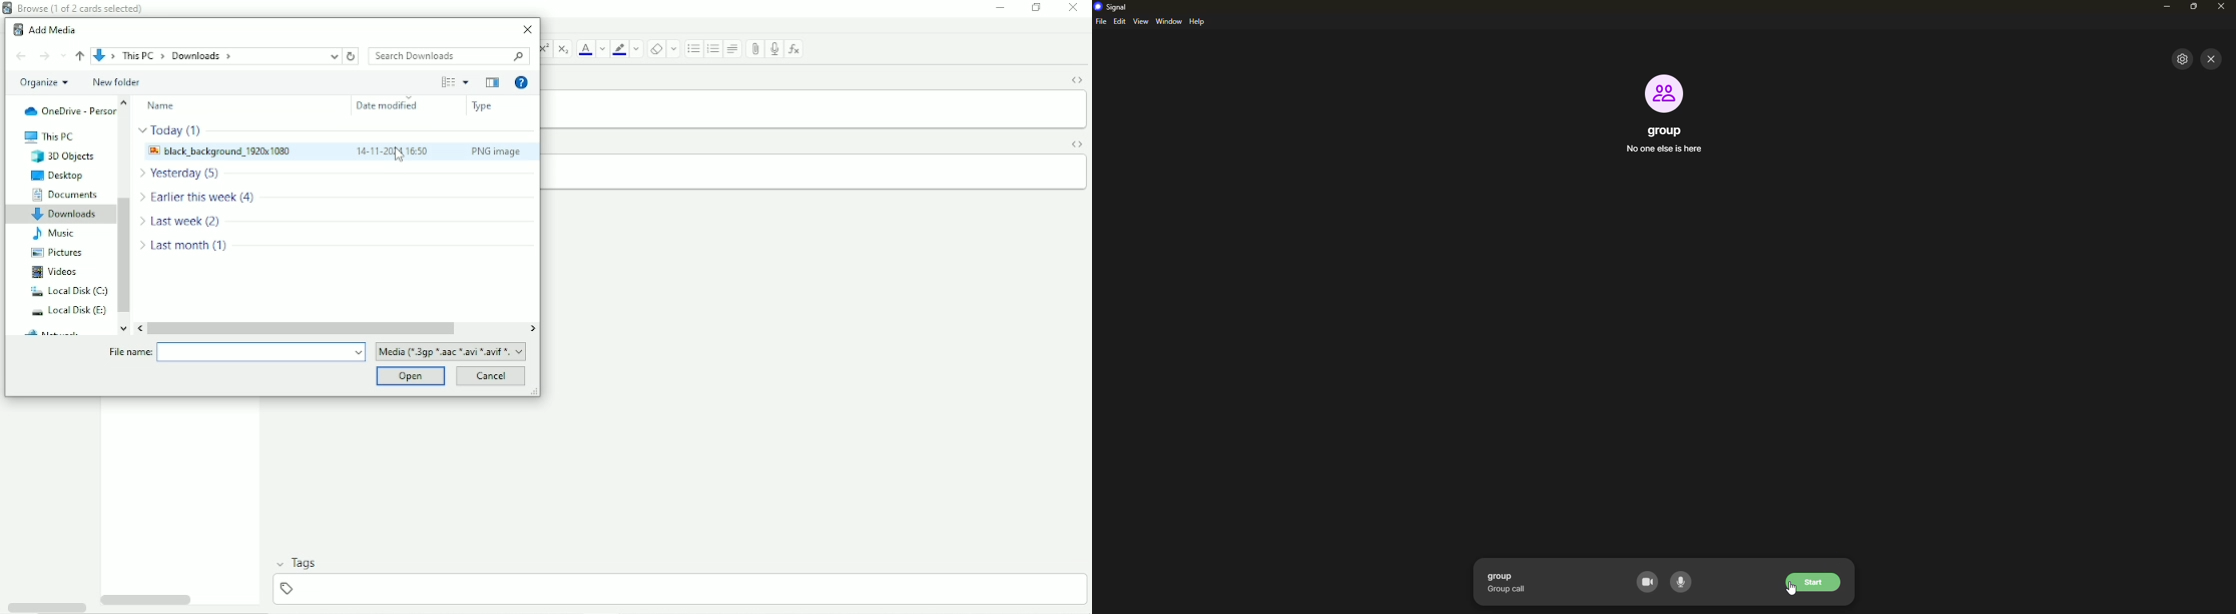 This screenshot has height=616, width=2240. What do you see at coordinates (693, 49) in the screenshot?
I see `Ordered list` at bounding box center [693, 49].